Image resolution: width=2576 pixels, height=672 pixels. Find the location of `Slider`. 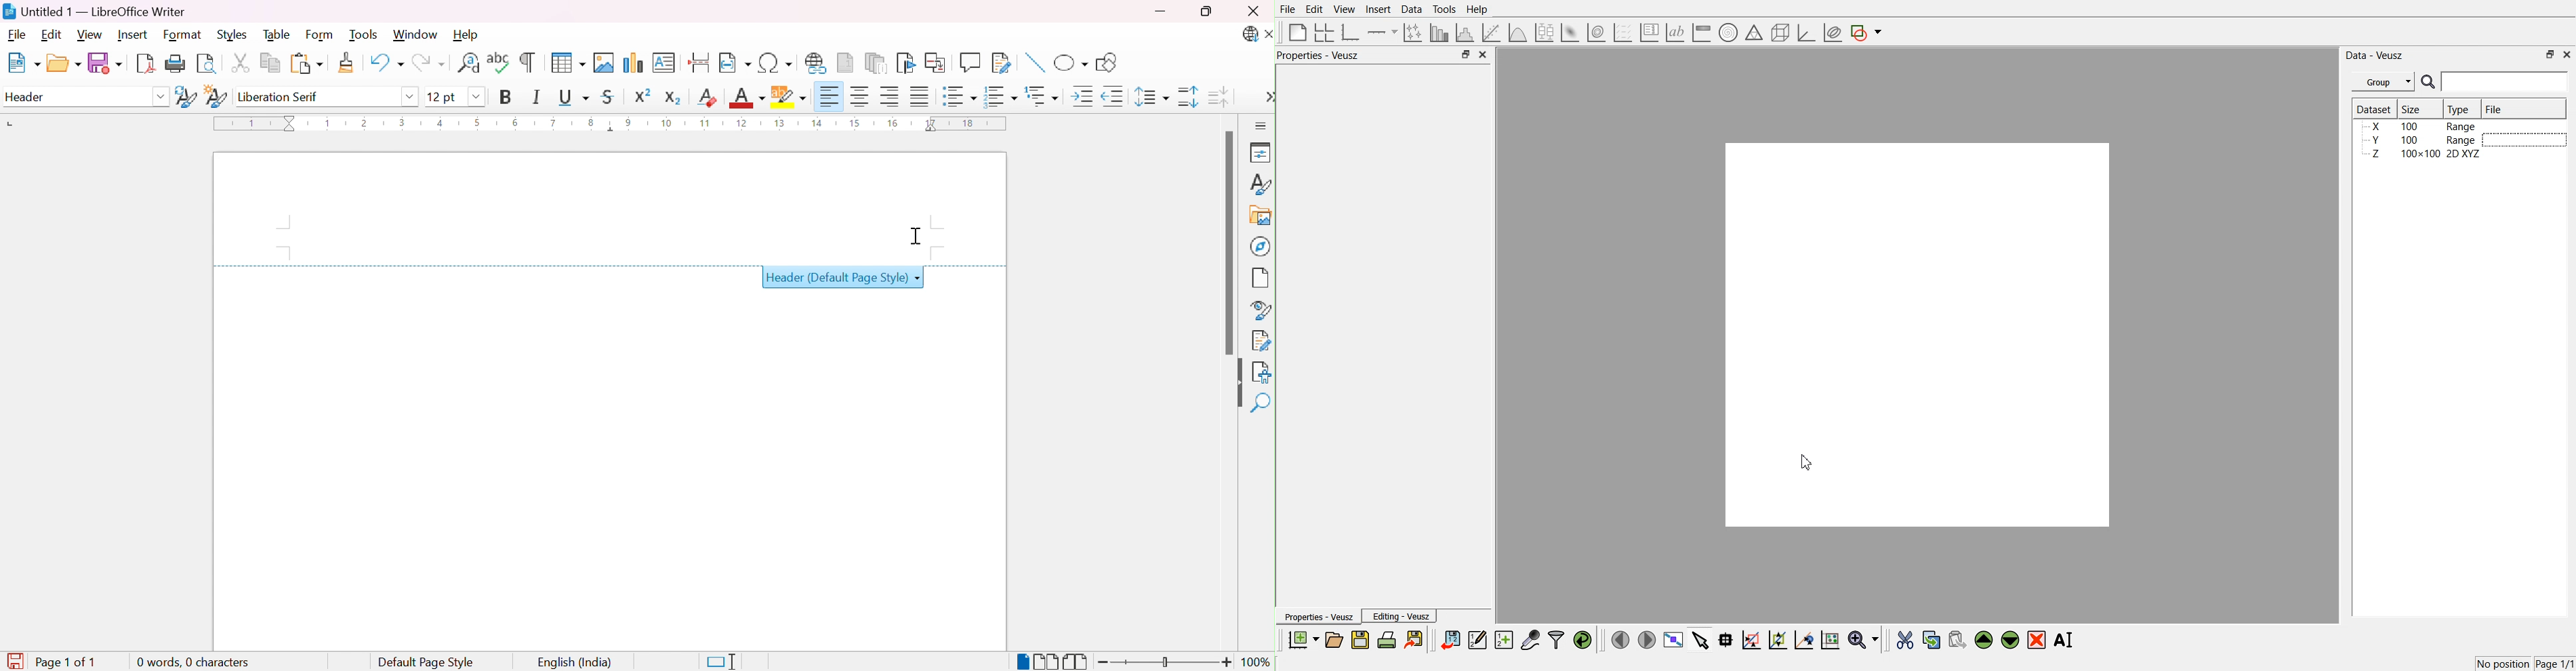

Slider is located at coordinates (1165, 662).